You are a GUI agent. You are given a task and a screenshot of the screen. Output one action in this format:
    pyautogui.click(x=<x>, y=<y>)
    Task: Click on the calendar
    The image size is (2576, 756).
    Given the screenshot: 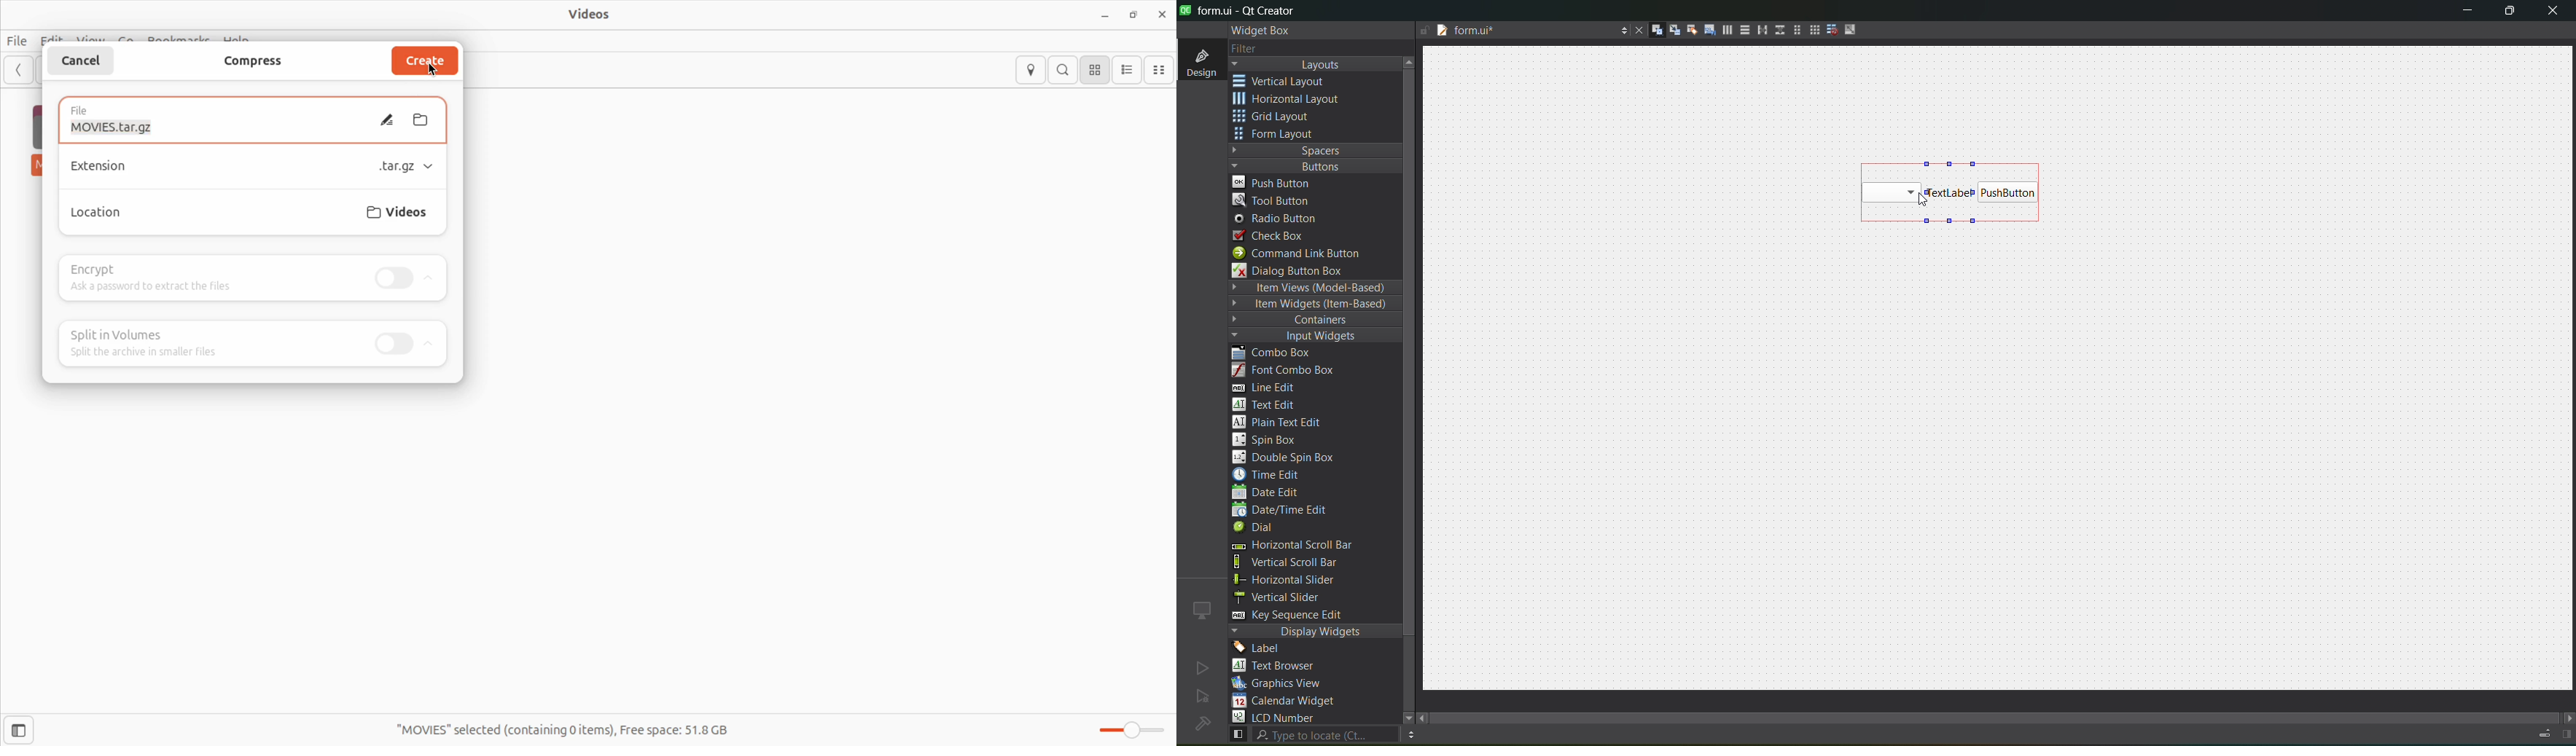 What is the action you would take?
    pyautogui.click(x=1286, y=702)
    